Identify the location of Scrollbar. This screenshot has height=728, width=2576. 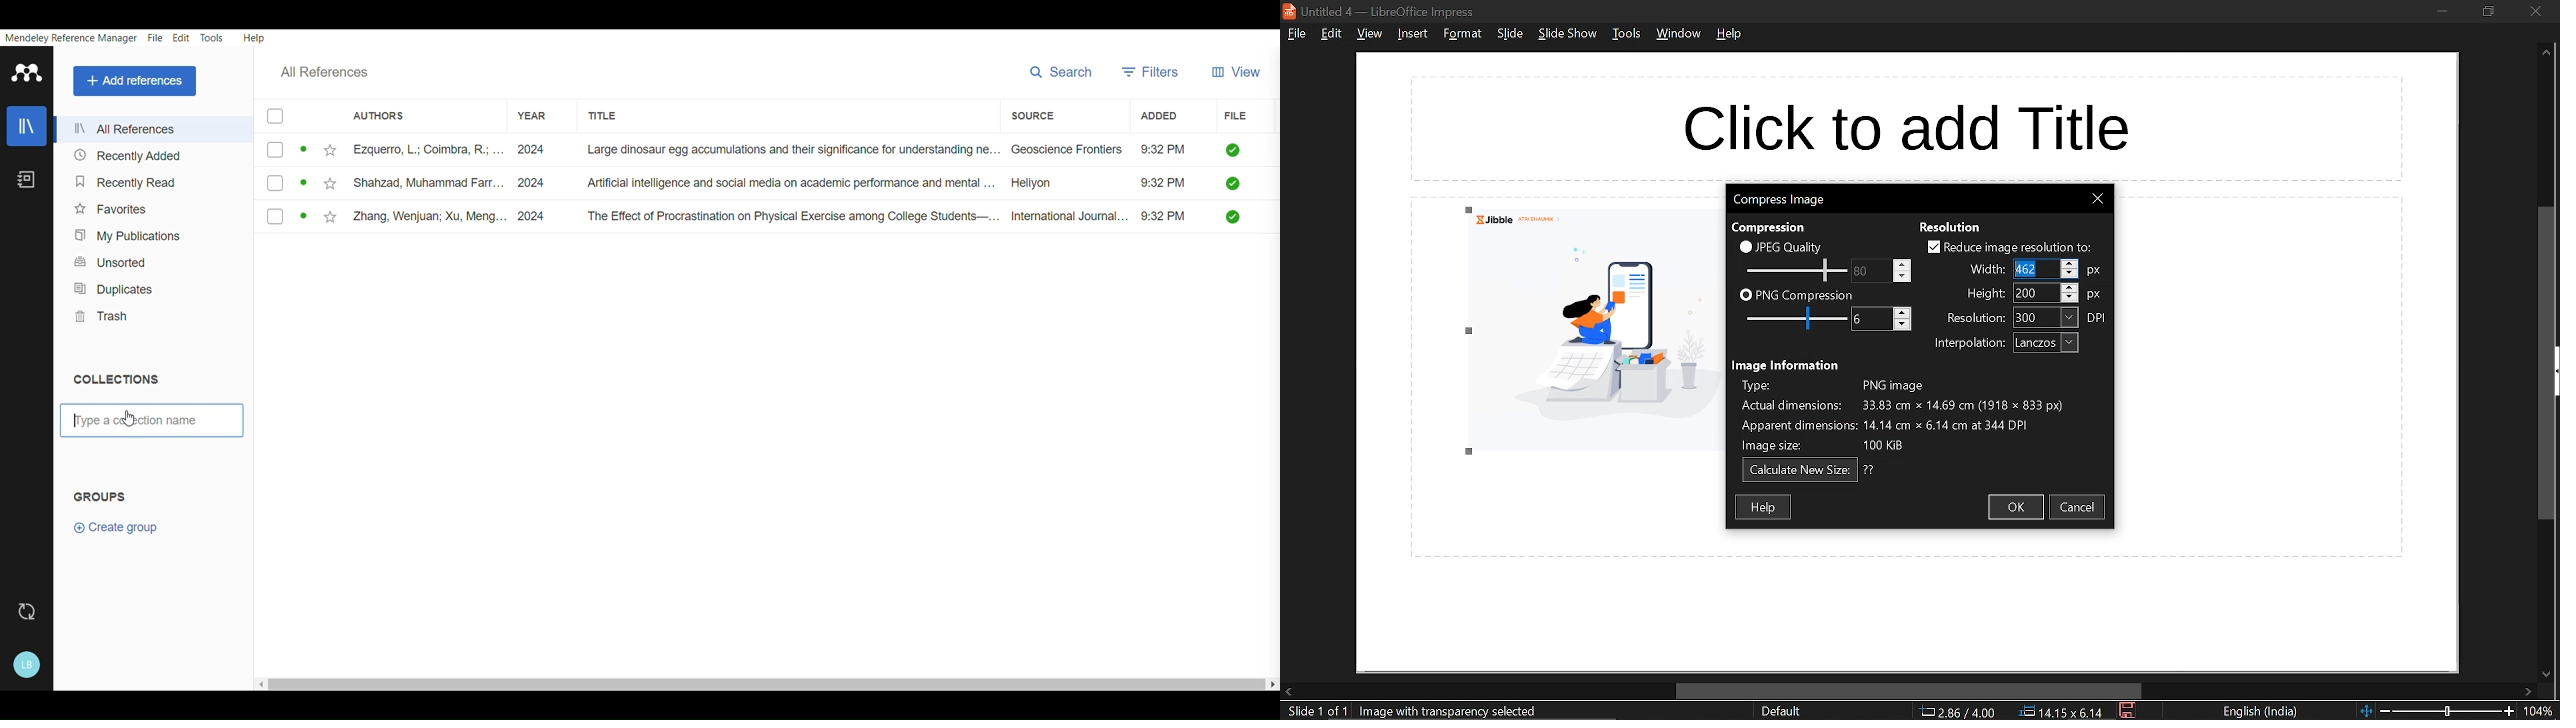
(764, 681).